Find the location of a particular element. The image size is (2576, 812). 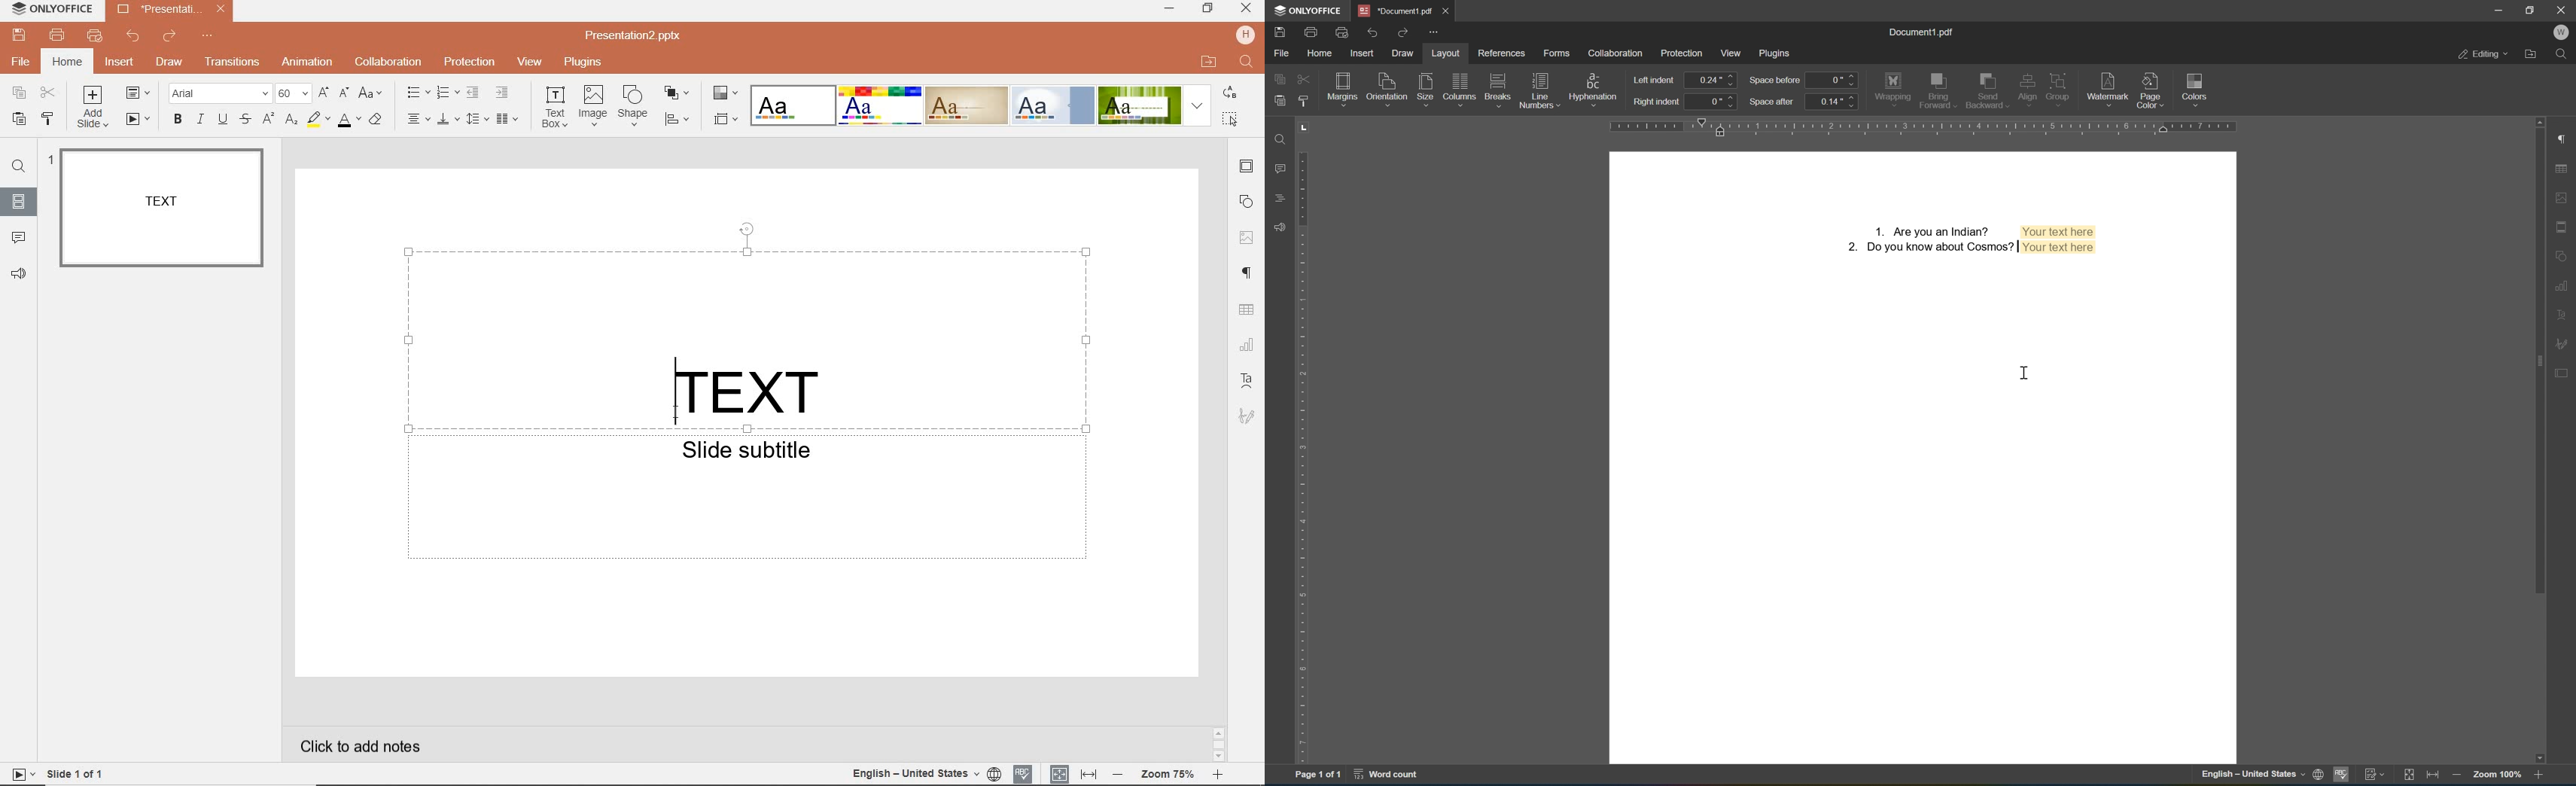

zoom in is located at coordinates (2540, 776).